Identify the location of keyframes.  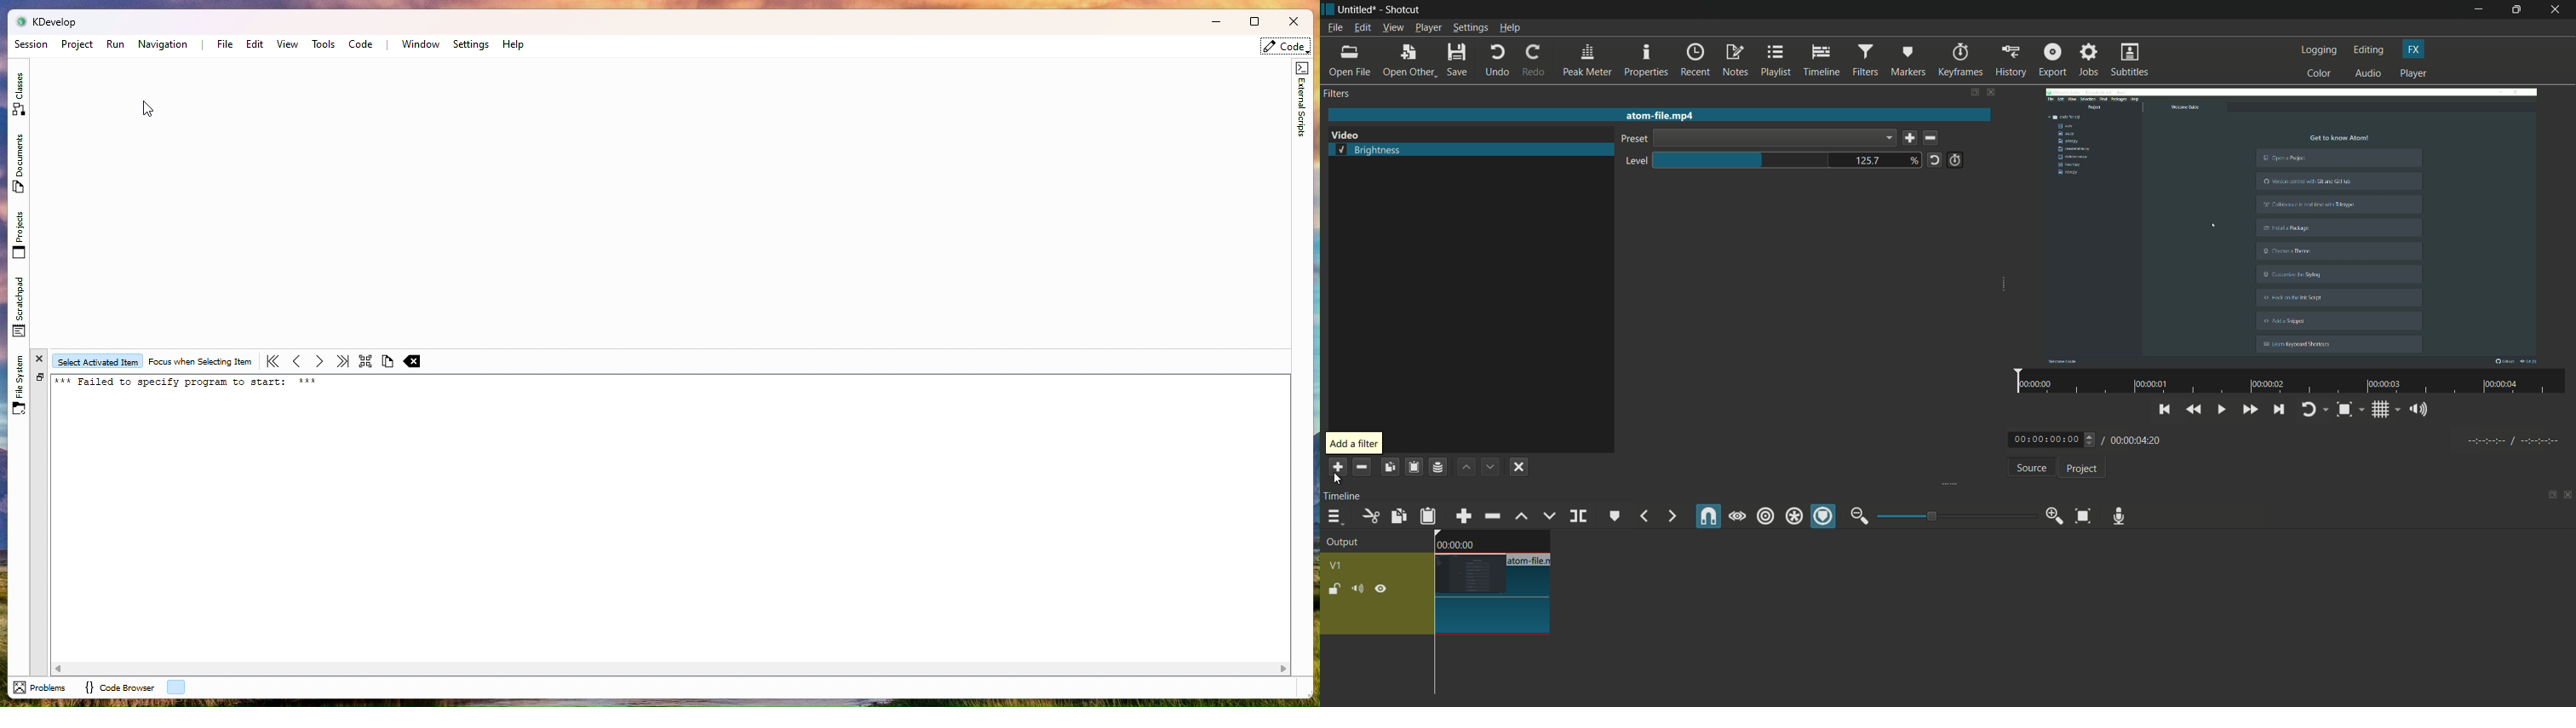
(1960, 60).